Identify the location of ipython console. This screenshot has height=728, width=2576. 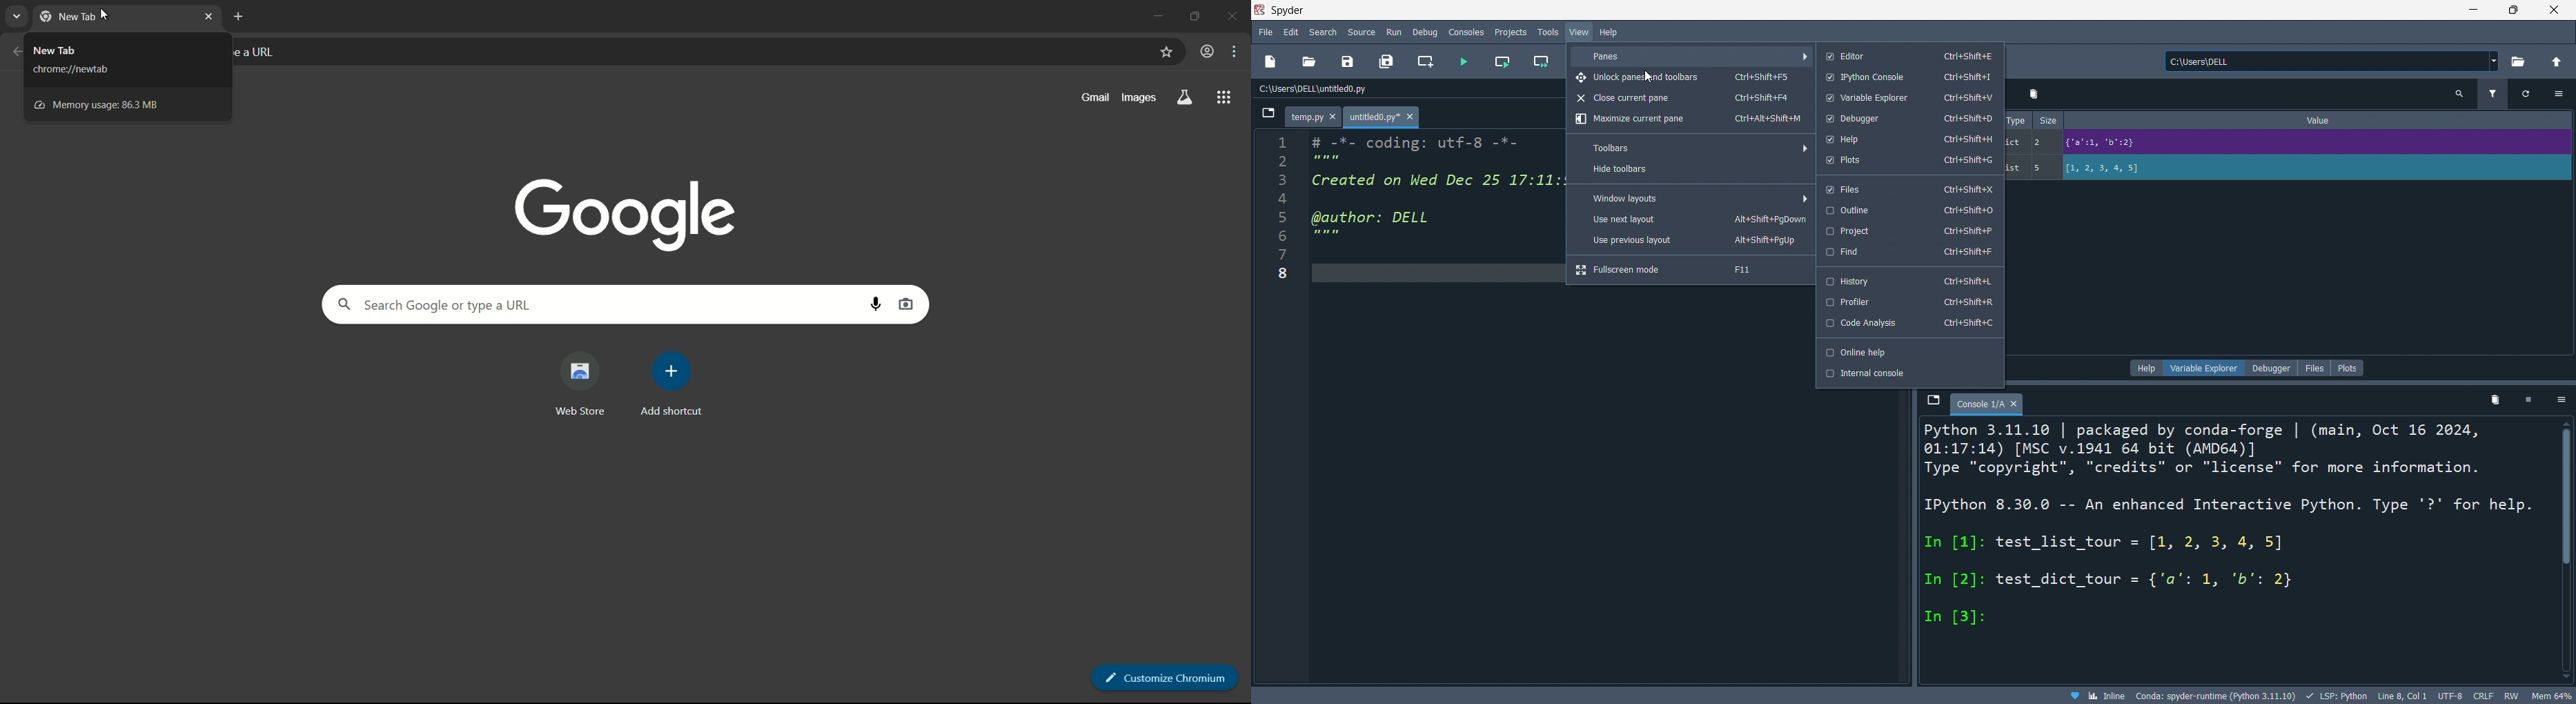
(1909, 78).